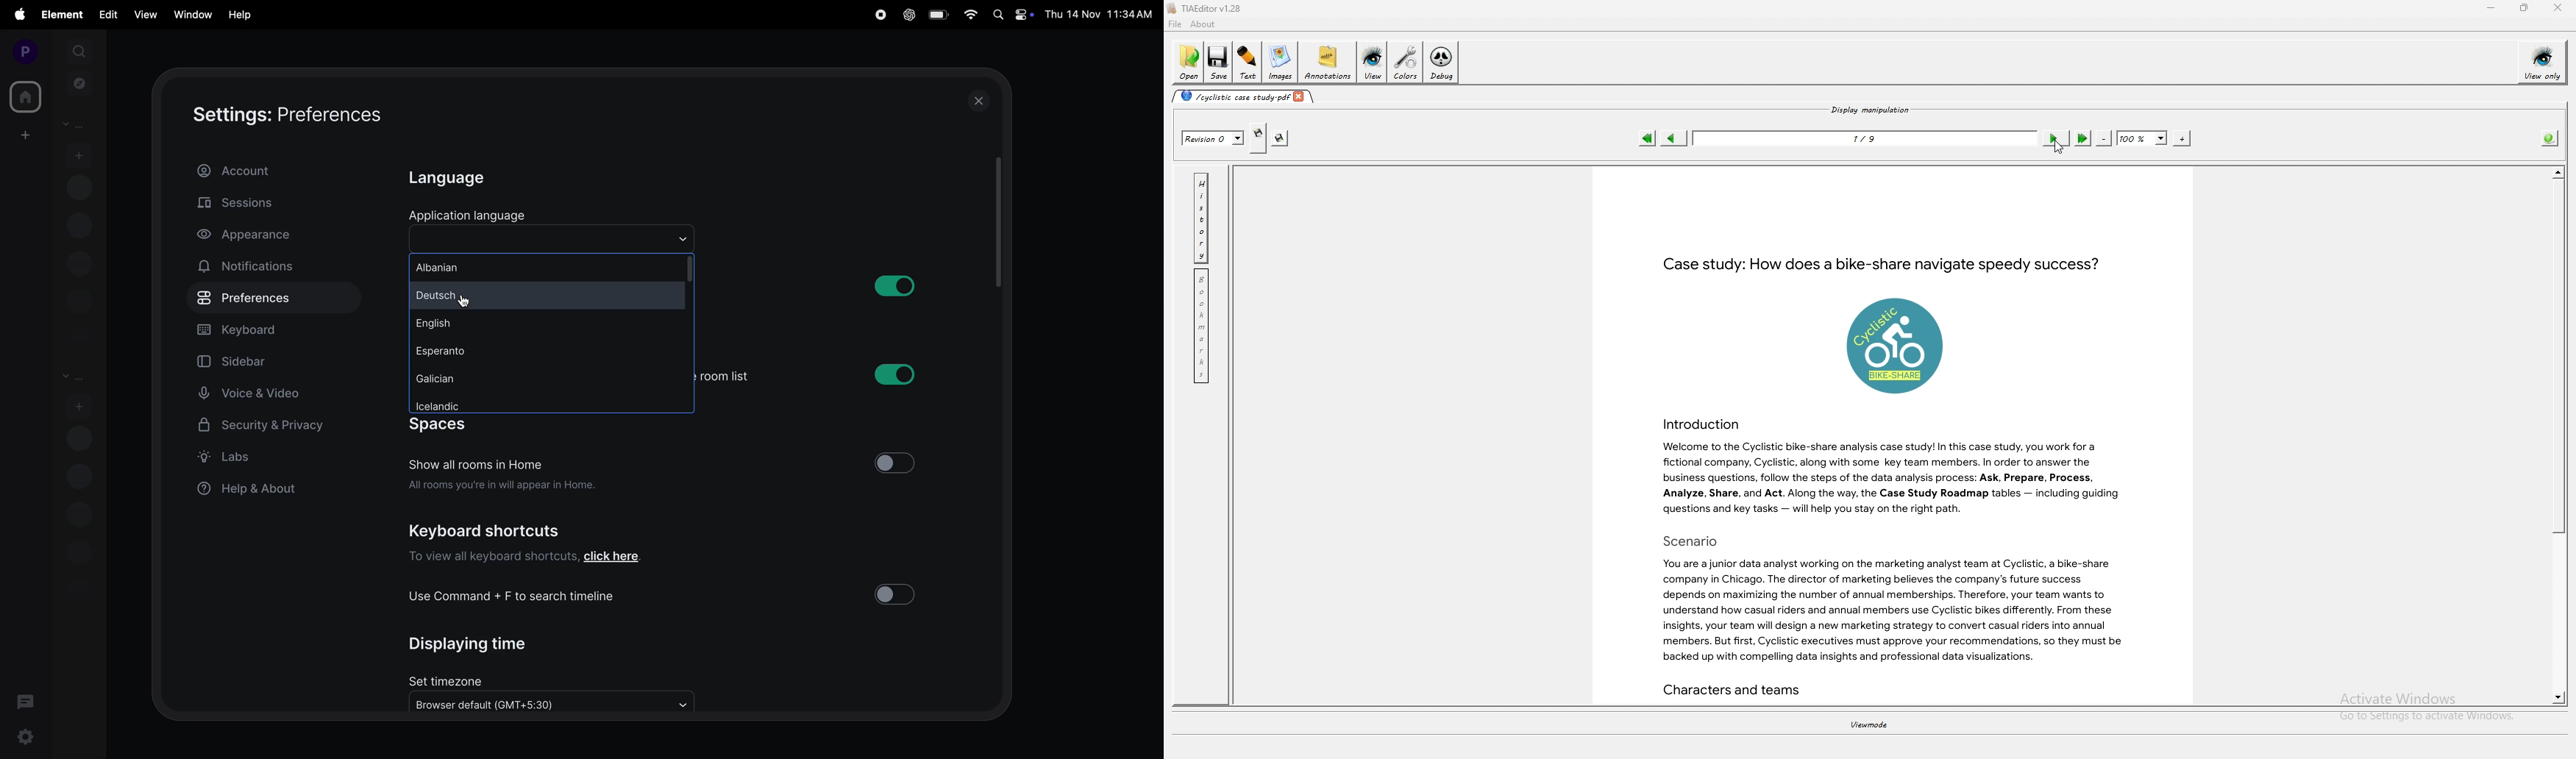 This screenshot has height=784, width=2576. Describe the element at coordinates (270, 237) in the screenshot. I see `apperance` at that location.